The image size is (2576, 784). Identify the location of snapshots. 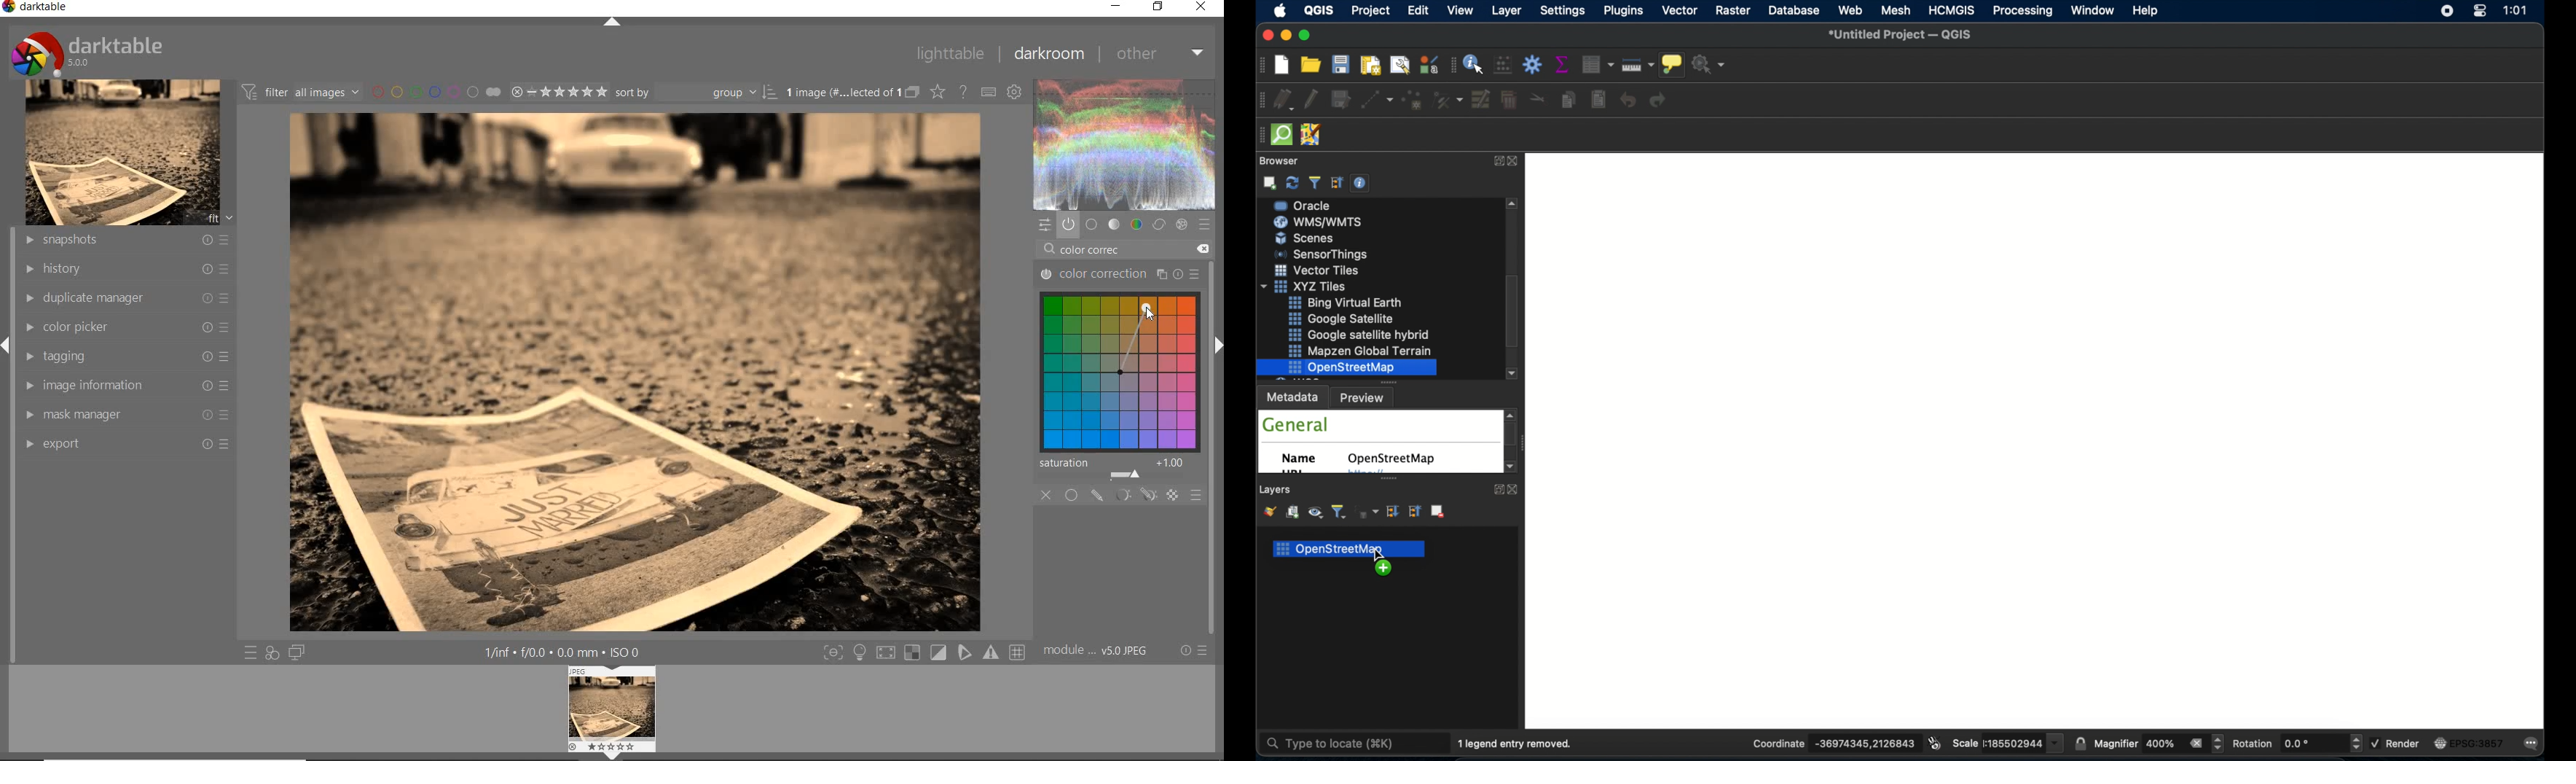
(125, 241).